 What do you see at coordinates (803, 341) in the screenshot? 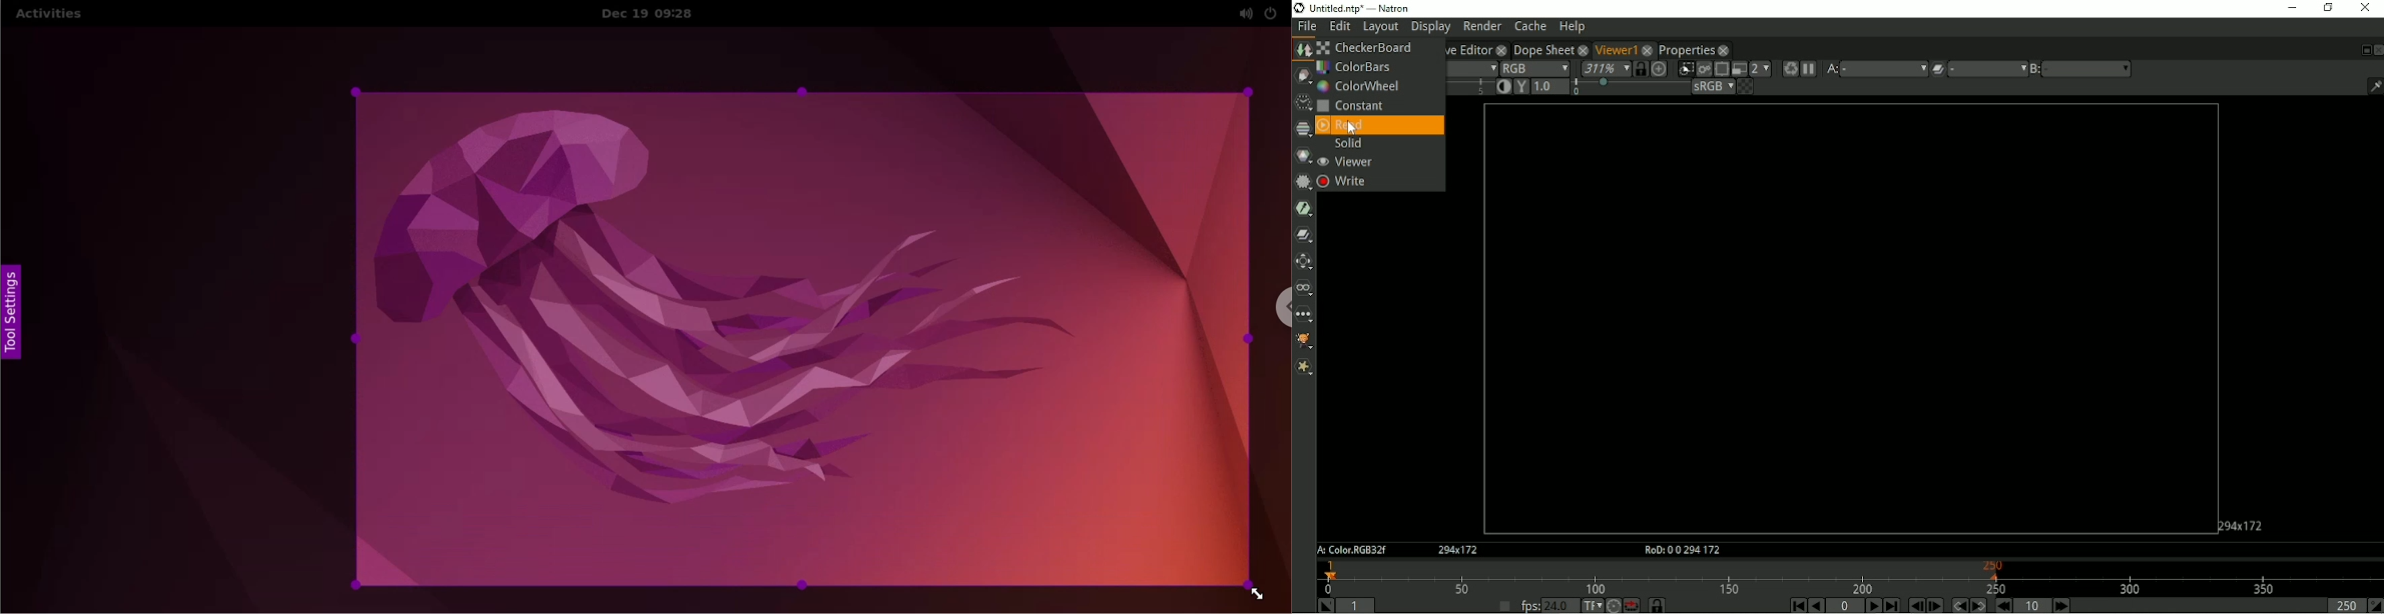
I see `selected area ` at bounding box center [803, 341].